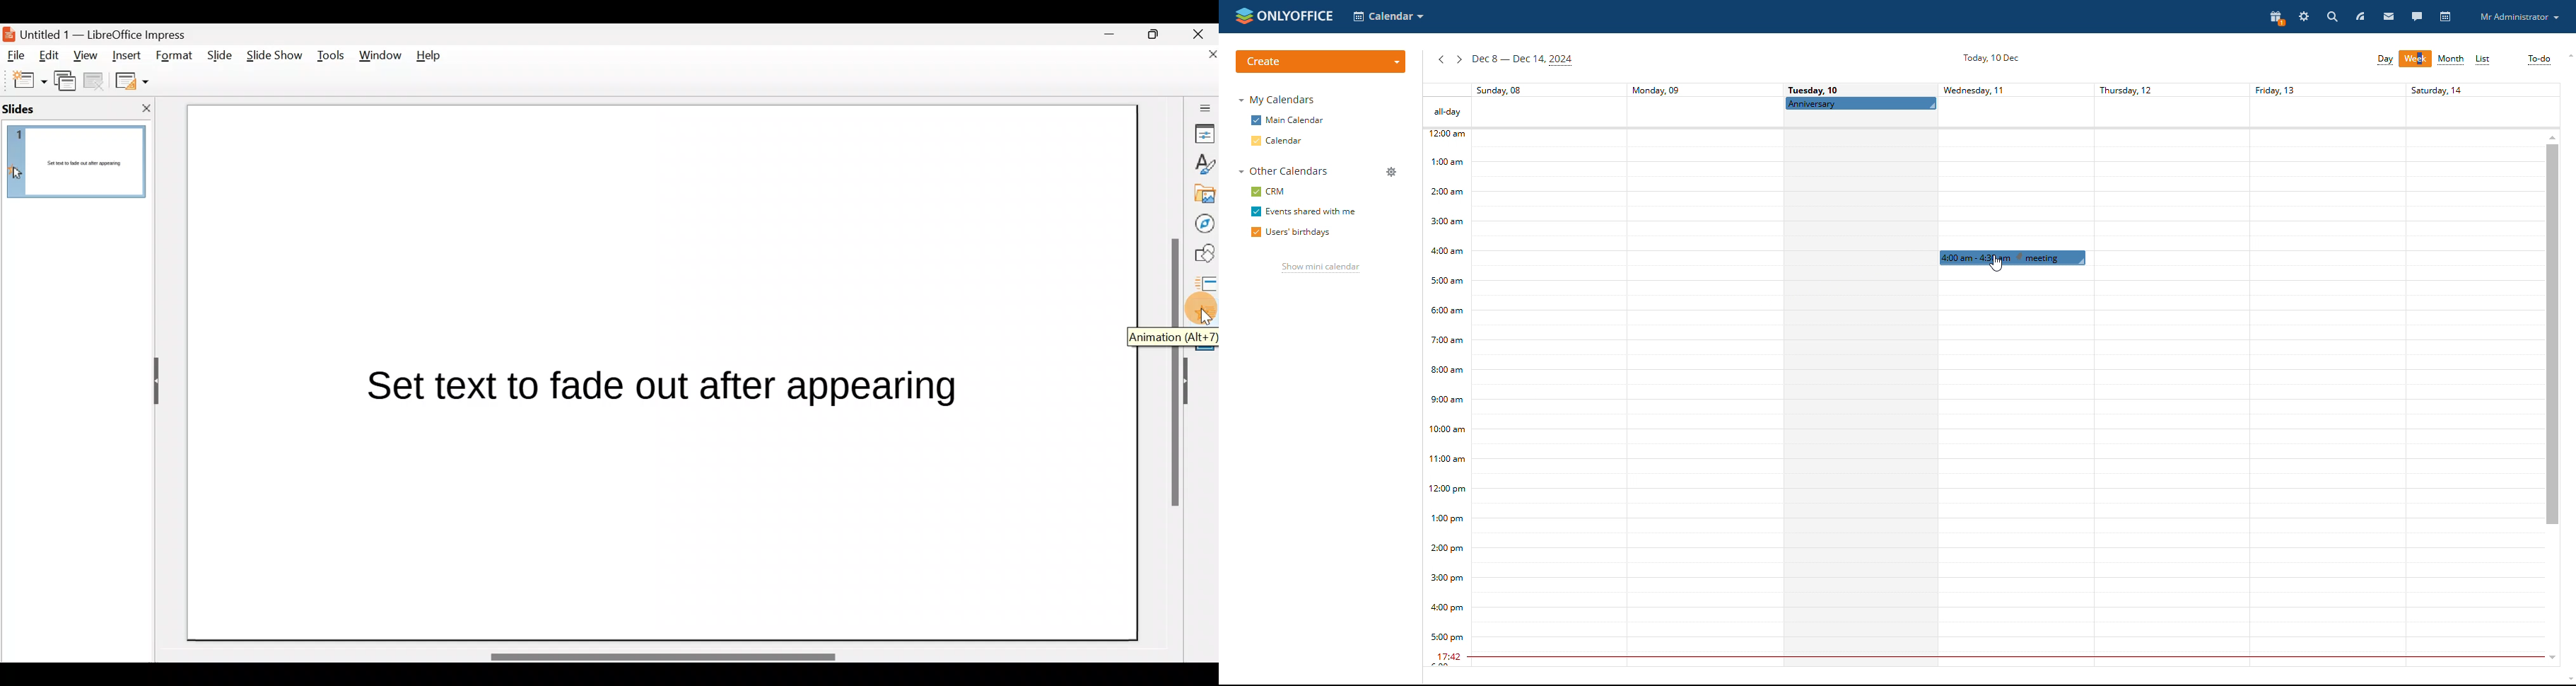 The image size is (2576, 700). Describe the element at coordinates (1861, 103) in the screenshot. I see `scheduled all-day event` at that location.